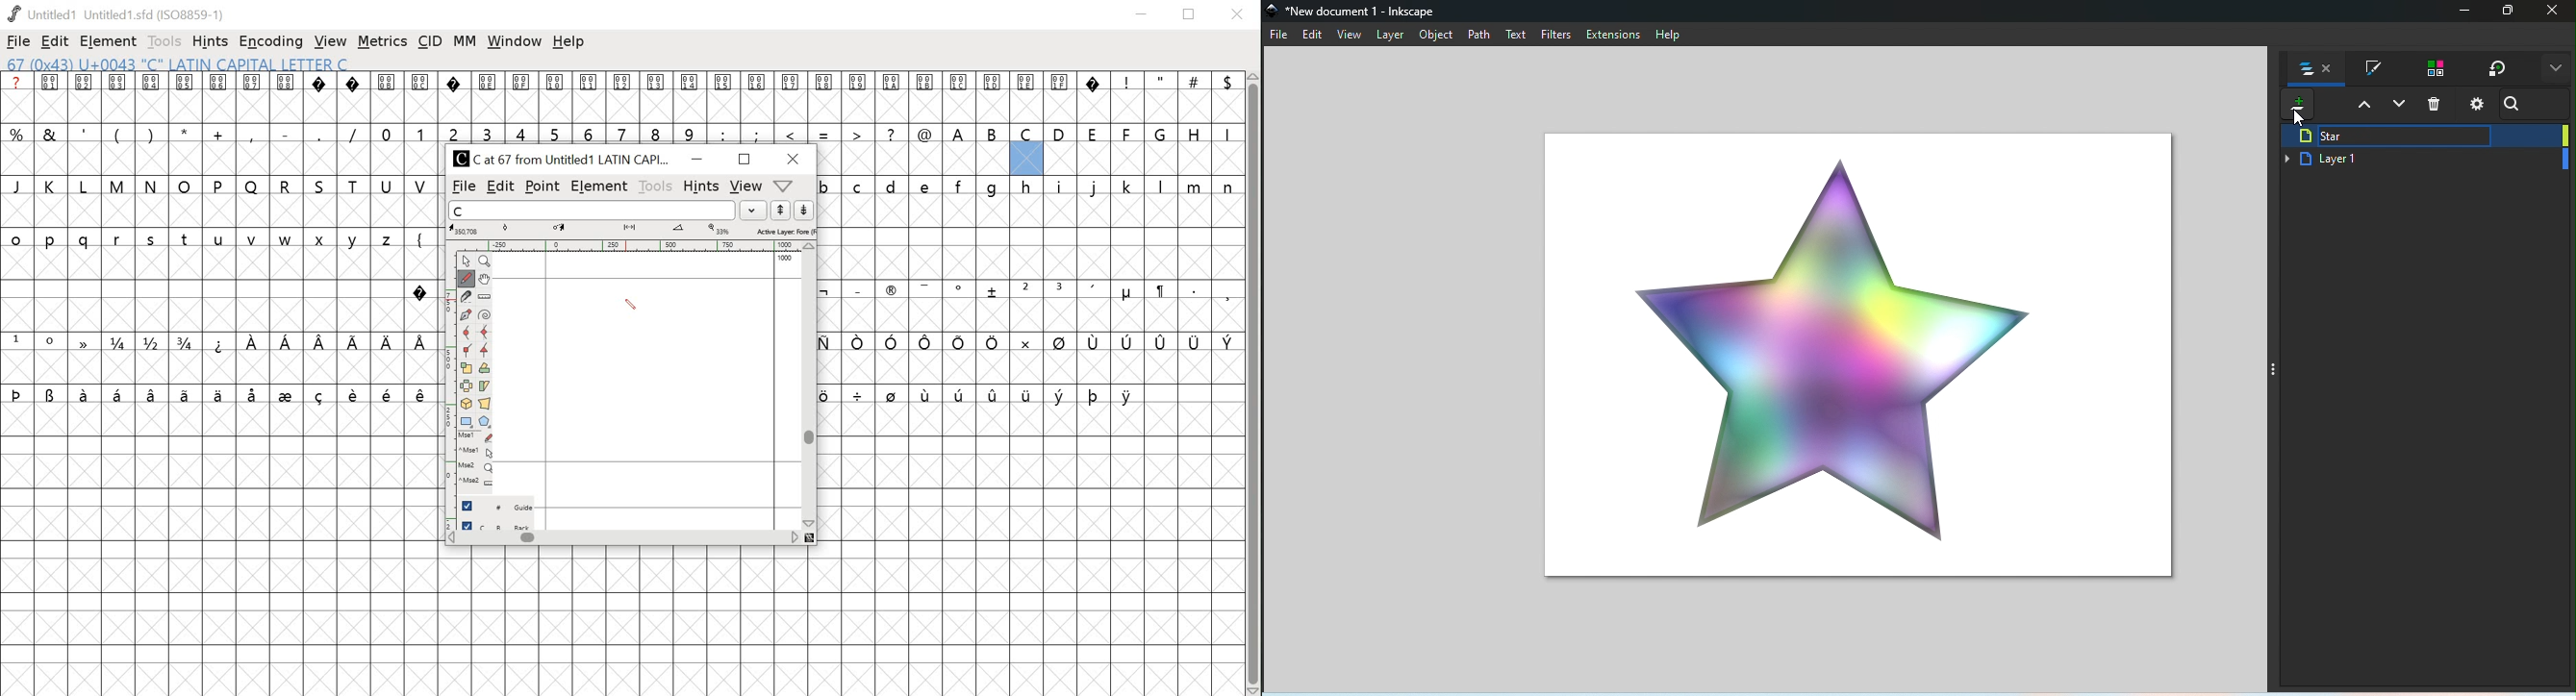  Describe the element at coordinates (468, 351) in the screenshot. I see `corner` at that location.